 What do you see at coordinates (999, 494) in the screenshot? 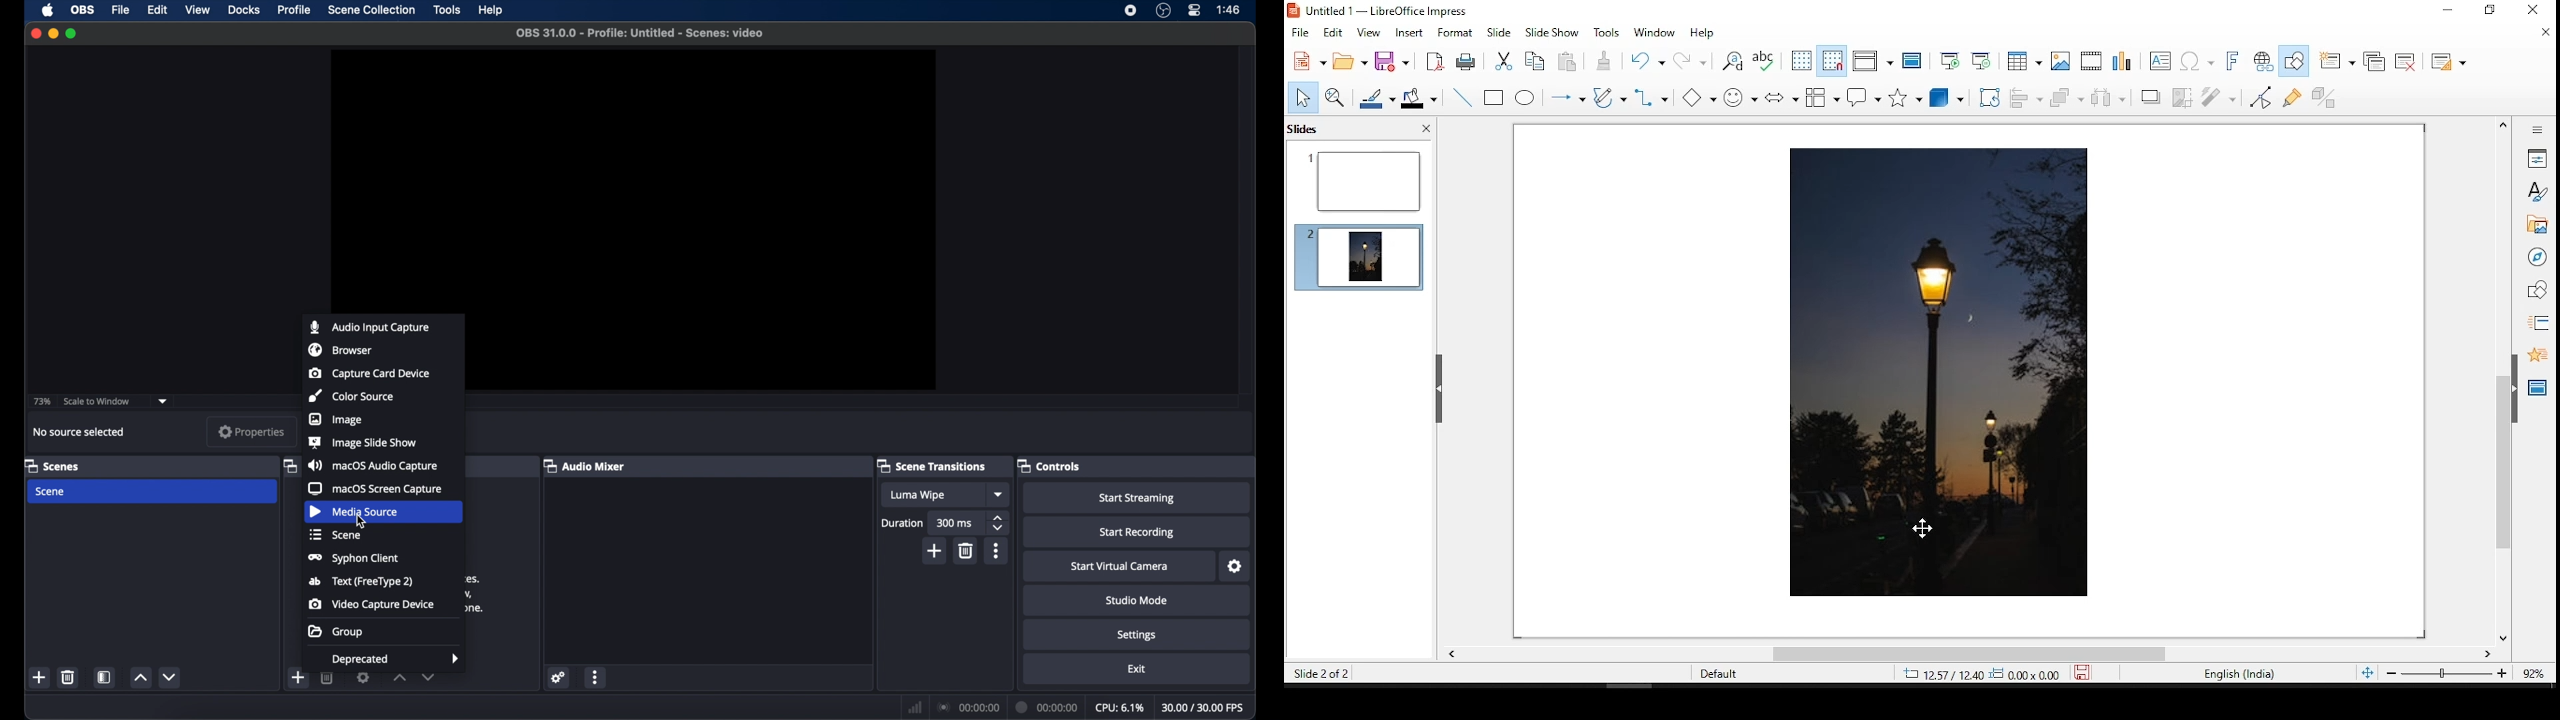
I see `dropdown` at bounding box center [999, 494].